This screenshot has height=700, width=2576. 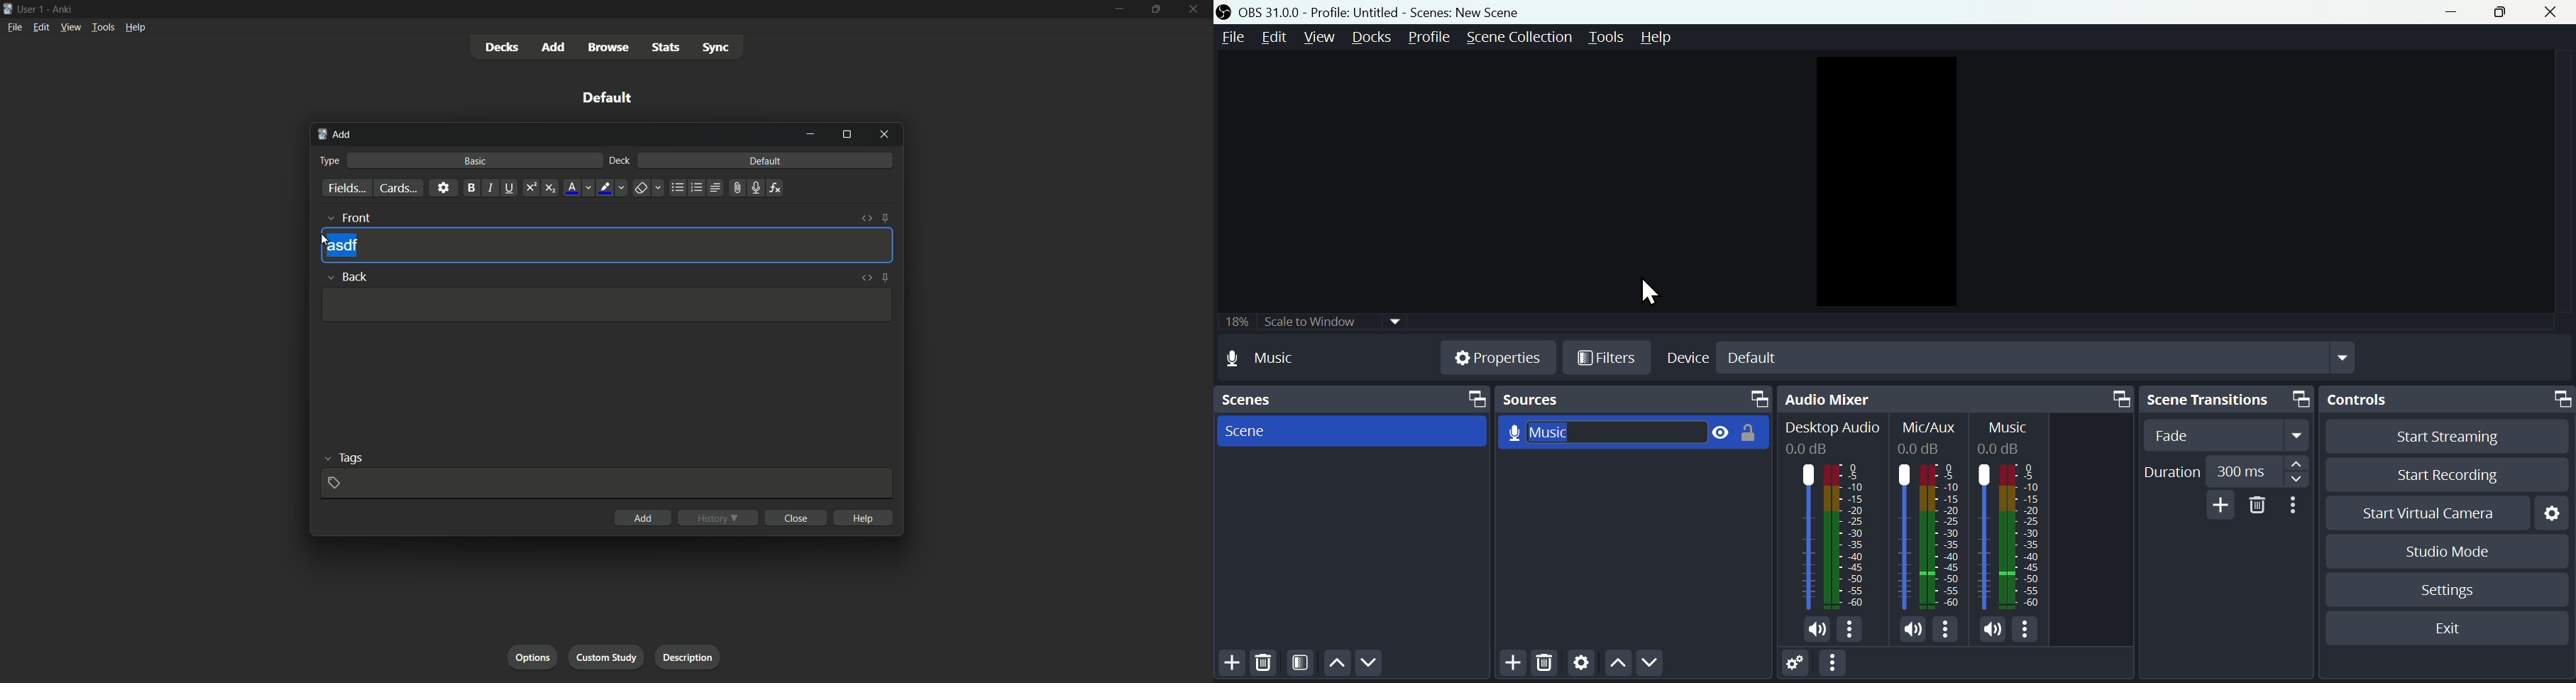 I want to click on More options, so click(x=2296, y=506).